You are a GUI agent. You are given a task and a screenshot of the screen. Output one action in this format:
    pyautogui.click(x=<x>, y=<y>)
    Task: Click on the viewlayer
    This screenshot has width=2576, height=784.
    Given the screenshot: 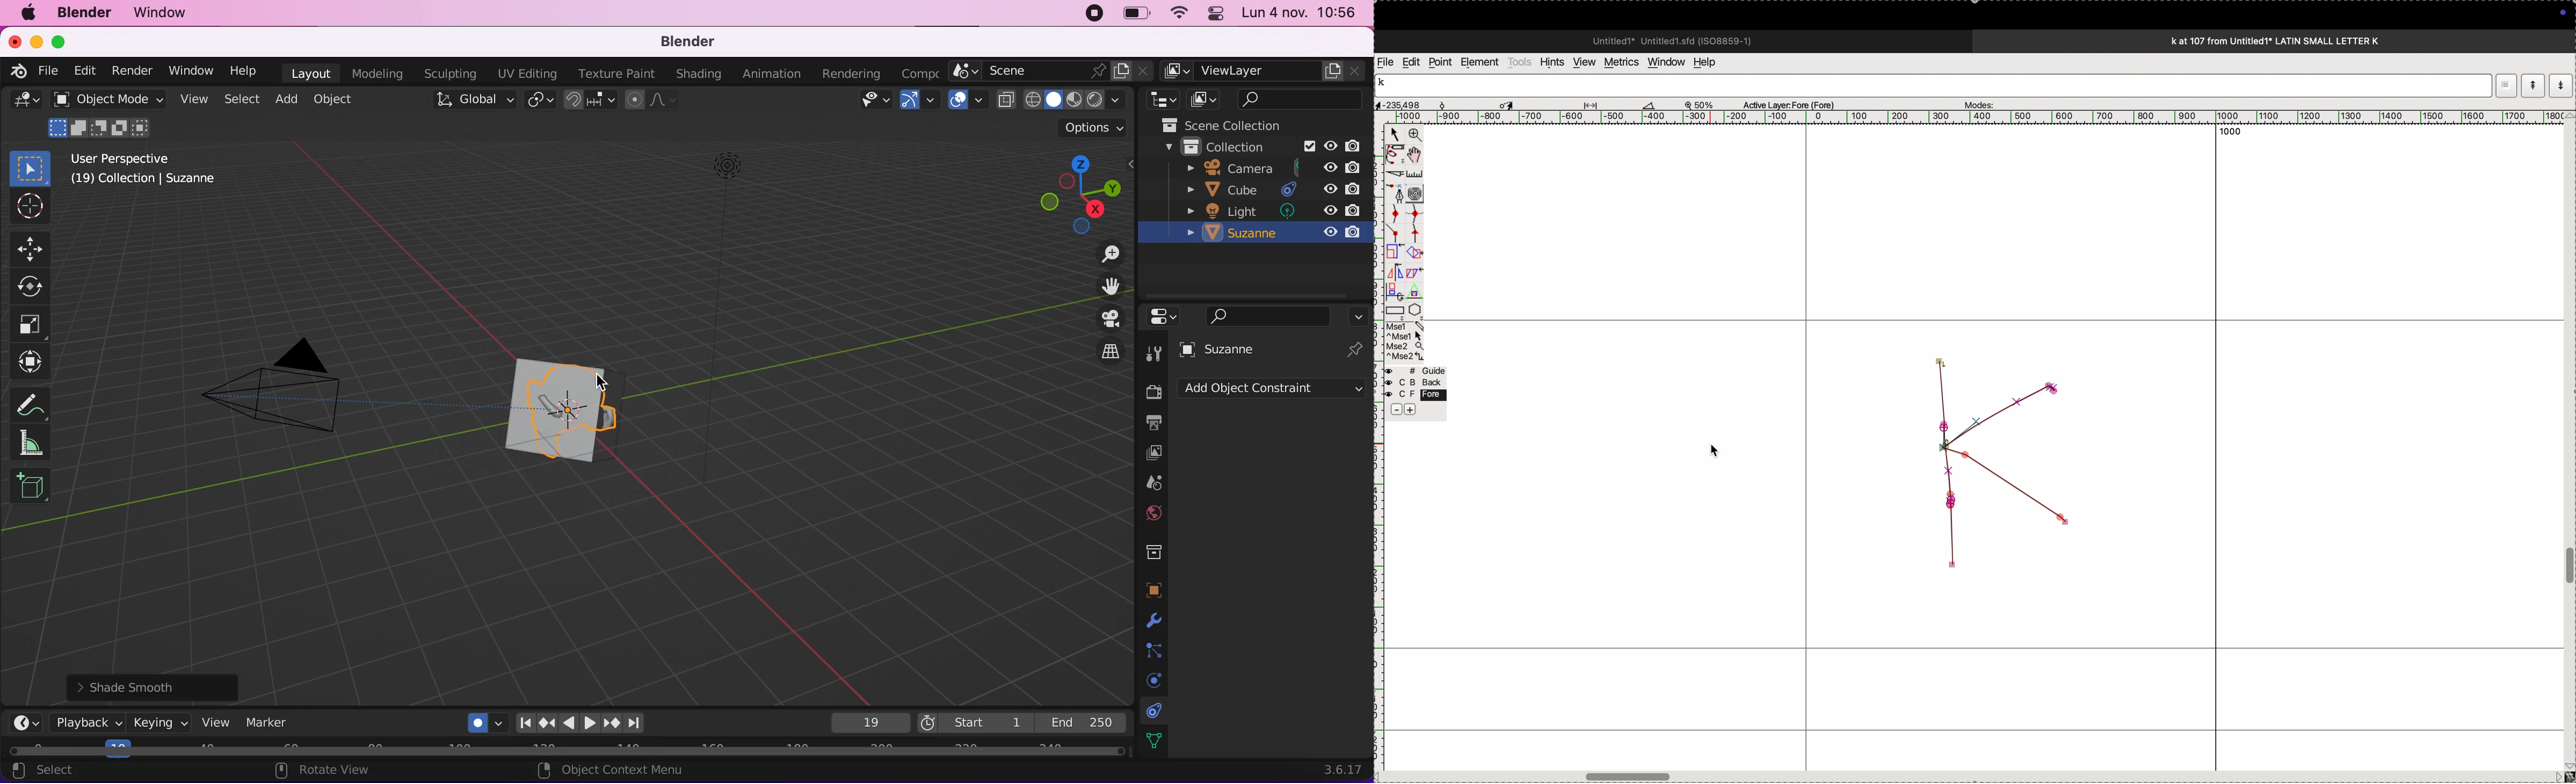 What is the action you would take?
    pyautogui.click(x=1258, y=71)
    